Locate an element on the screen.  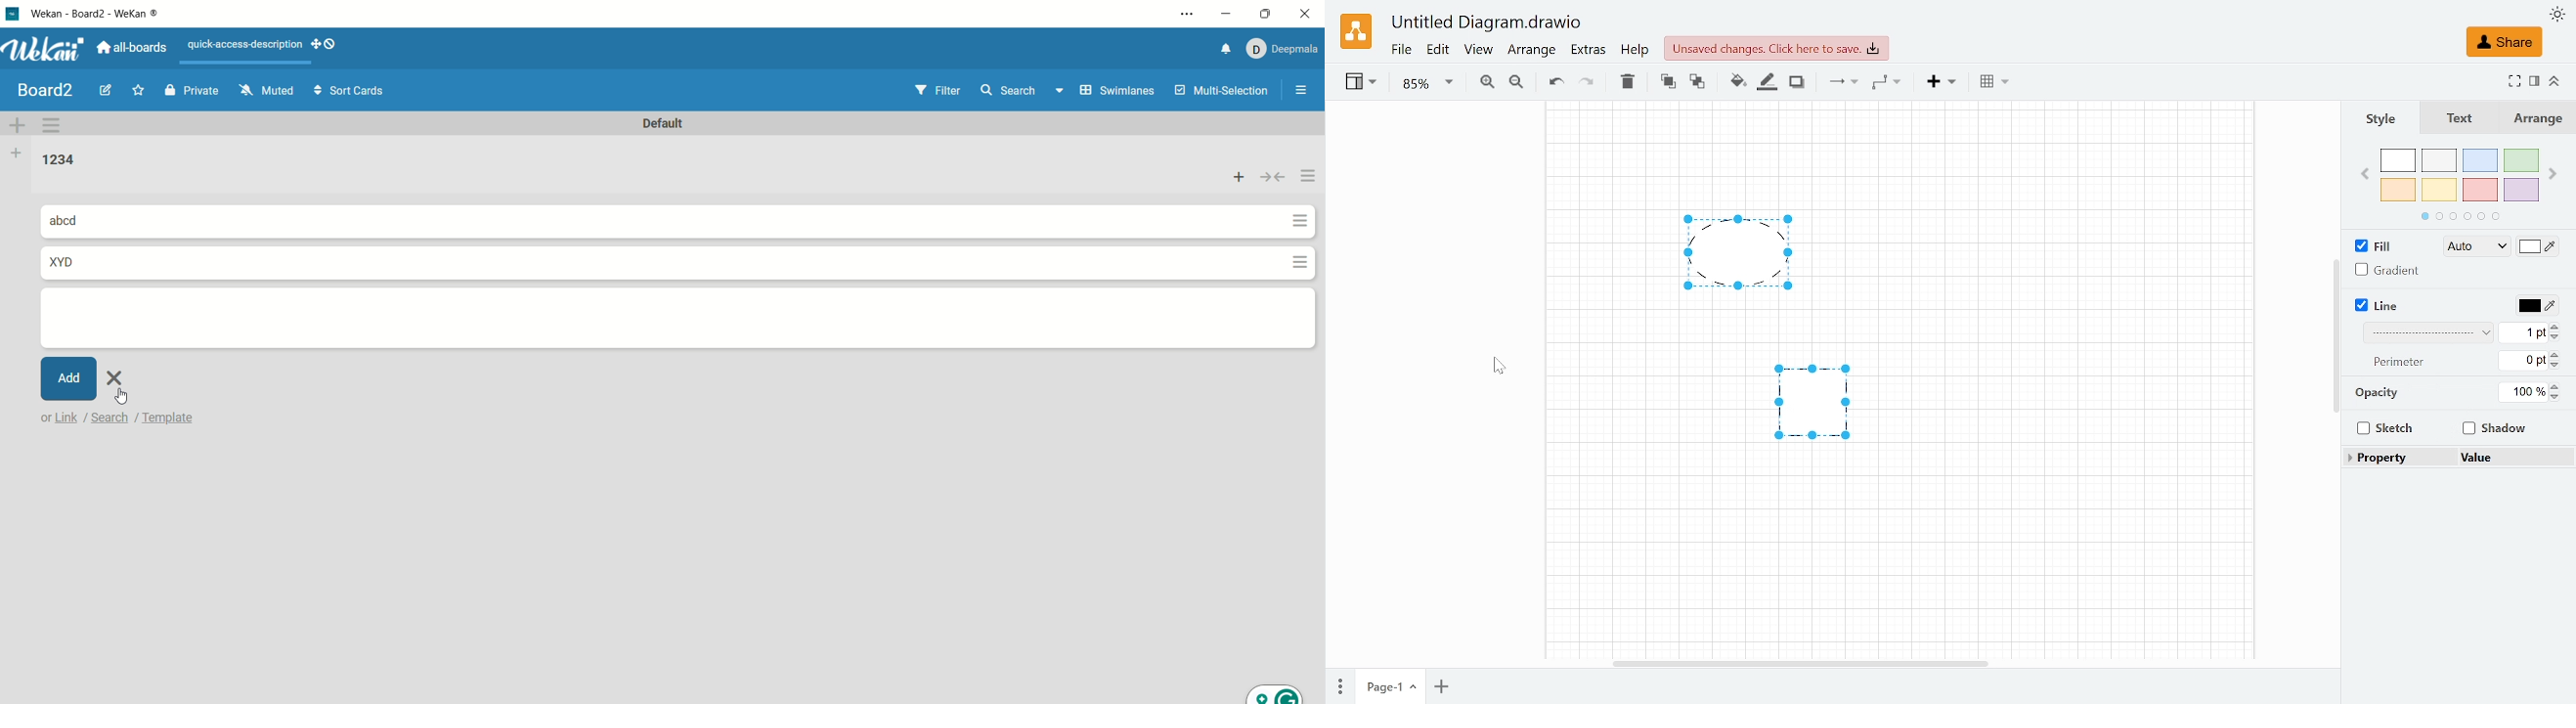
Diagrams is located at coordinates (1771, 346).